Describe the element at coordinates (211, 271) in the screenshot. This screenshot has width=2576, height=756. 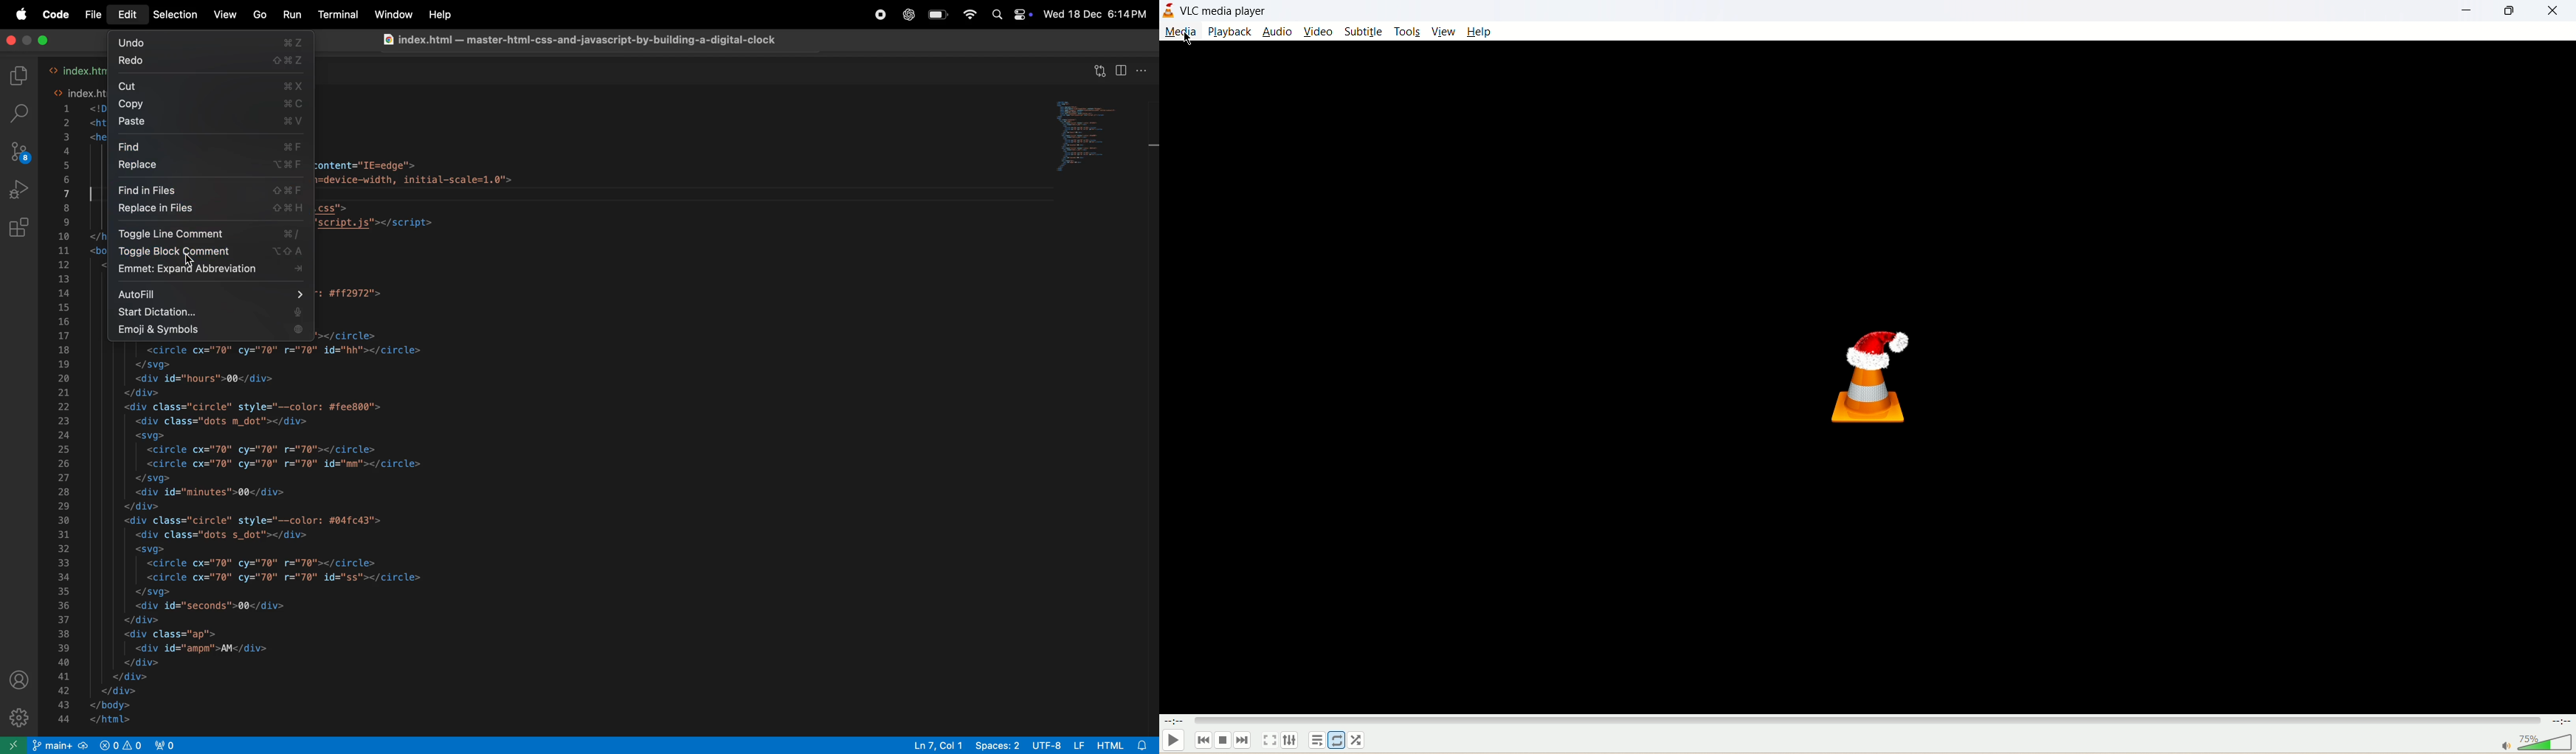
I see `expand abbrevations` at that location.